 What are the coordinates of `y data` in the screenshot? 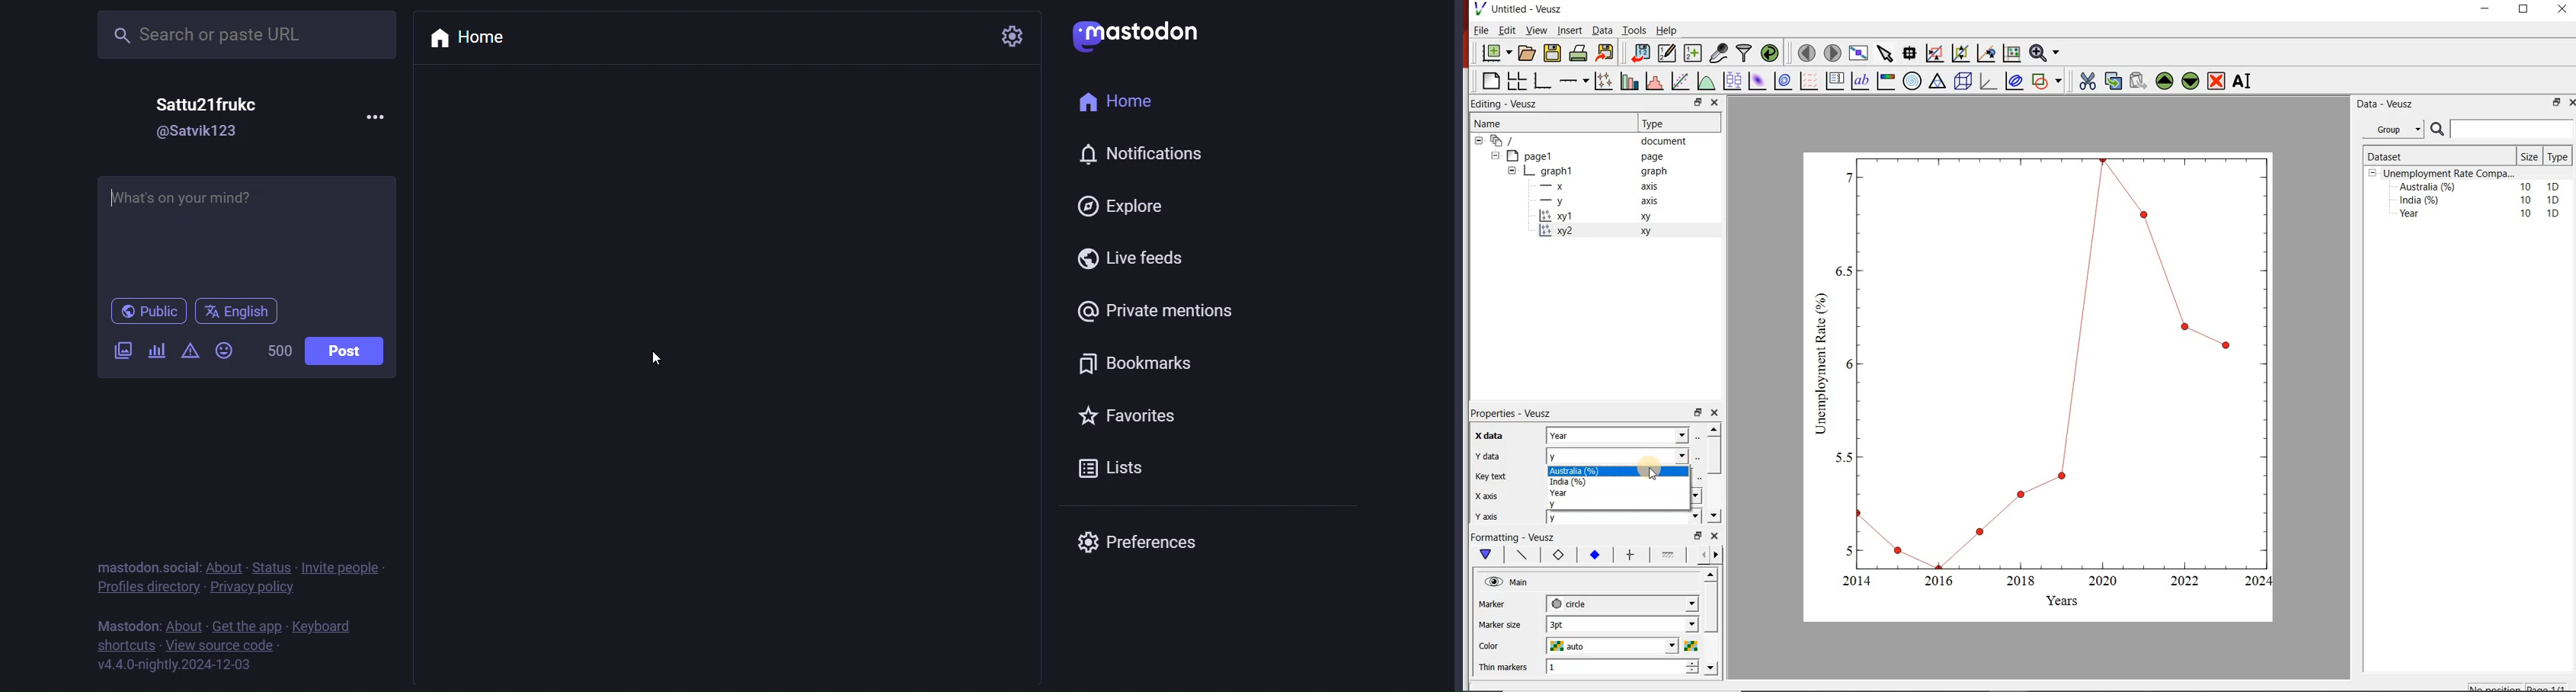 It's located at (1491, 456).